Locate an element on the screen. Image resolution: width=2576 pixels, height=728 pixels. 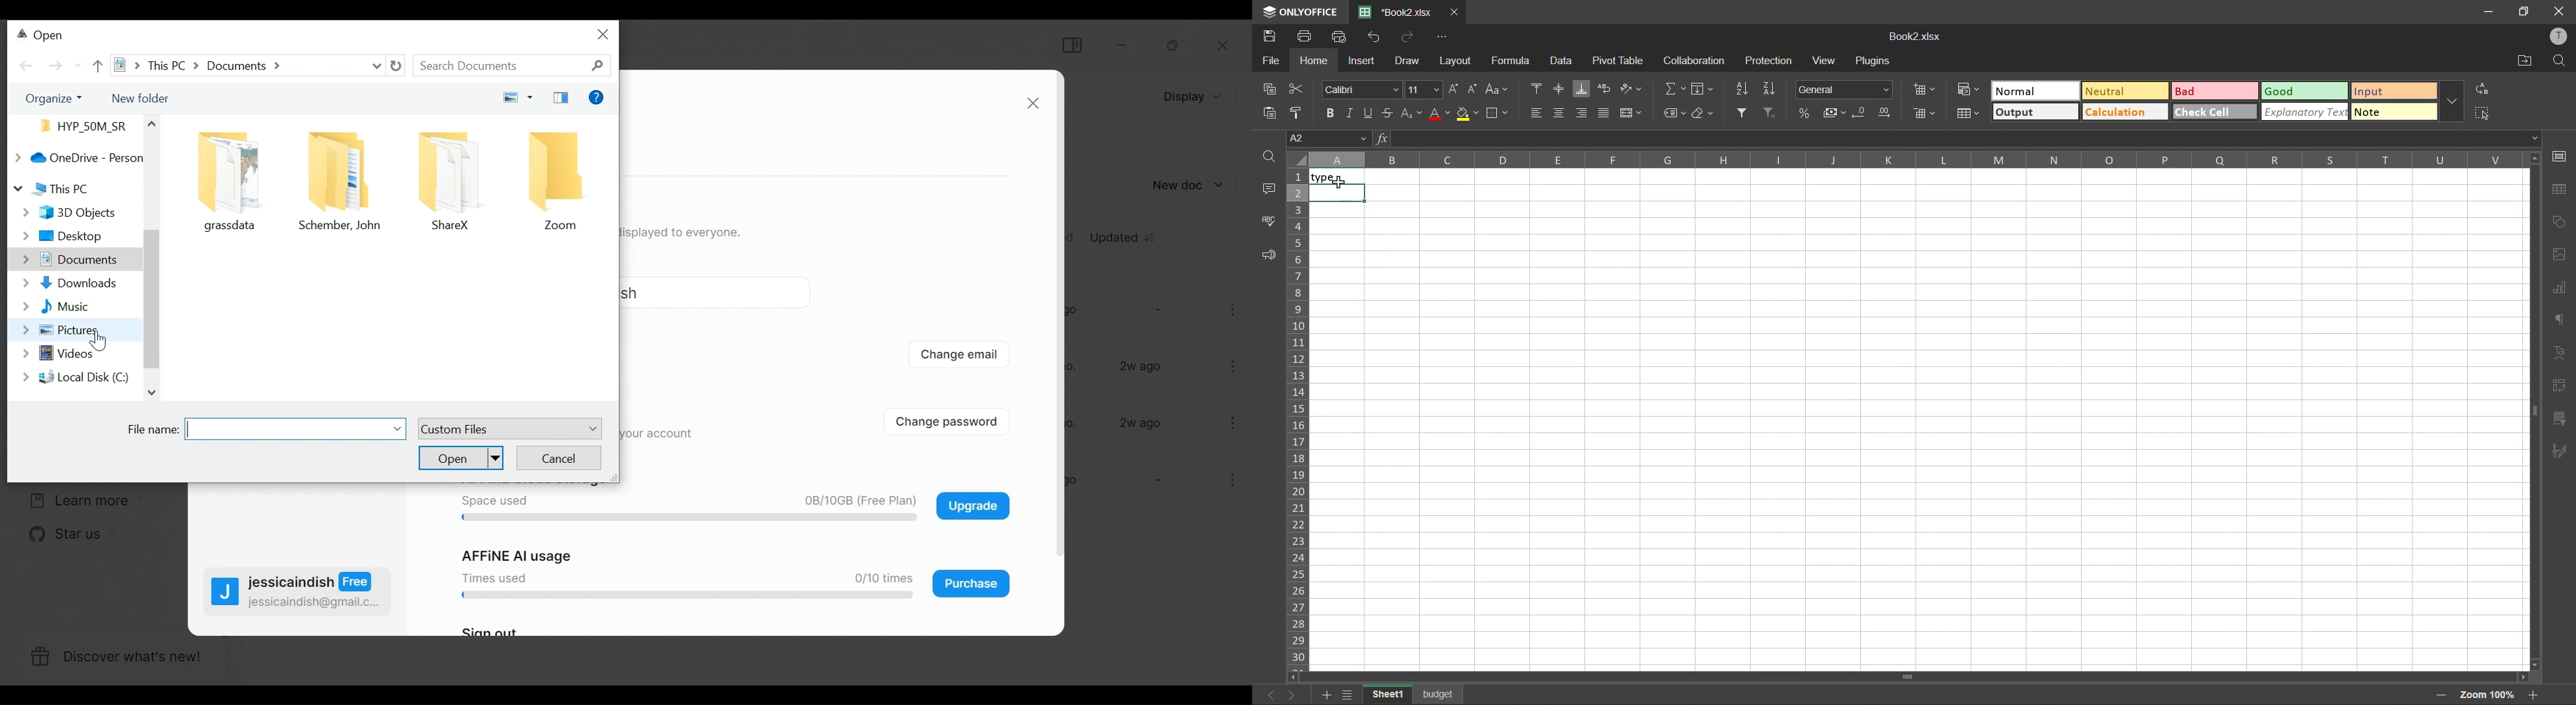
Click to go Forward is located at coordinates (55, 66).